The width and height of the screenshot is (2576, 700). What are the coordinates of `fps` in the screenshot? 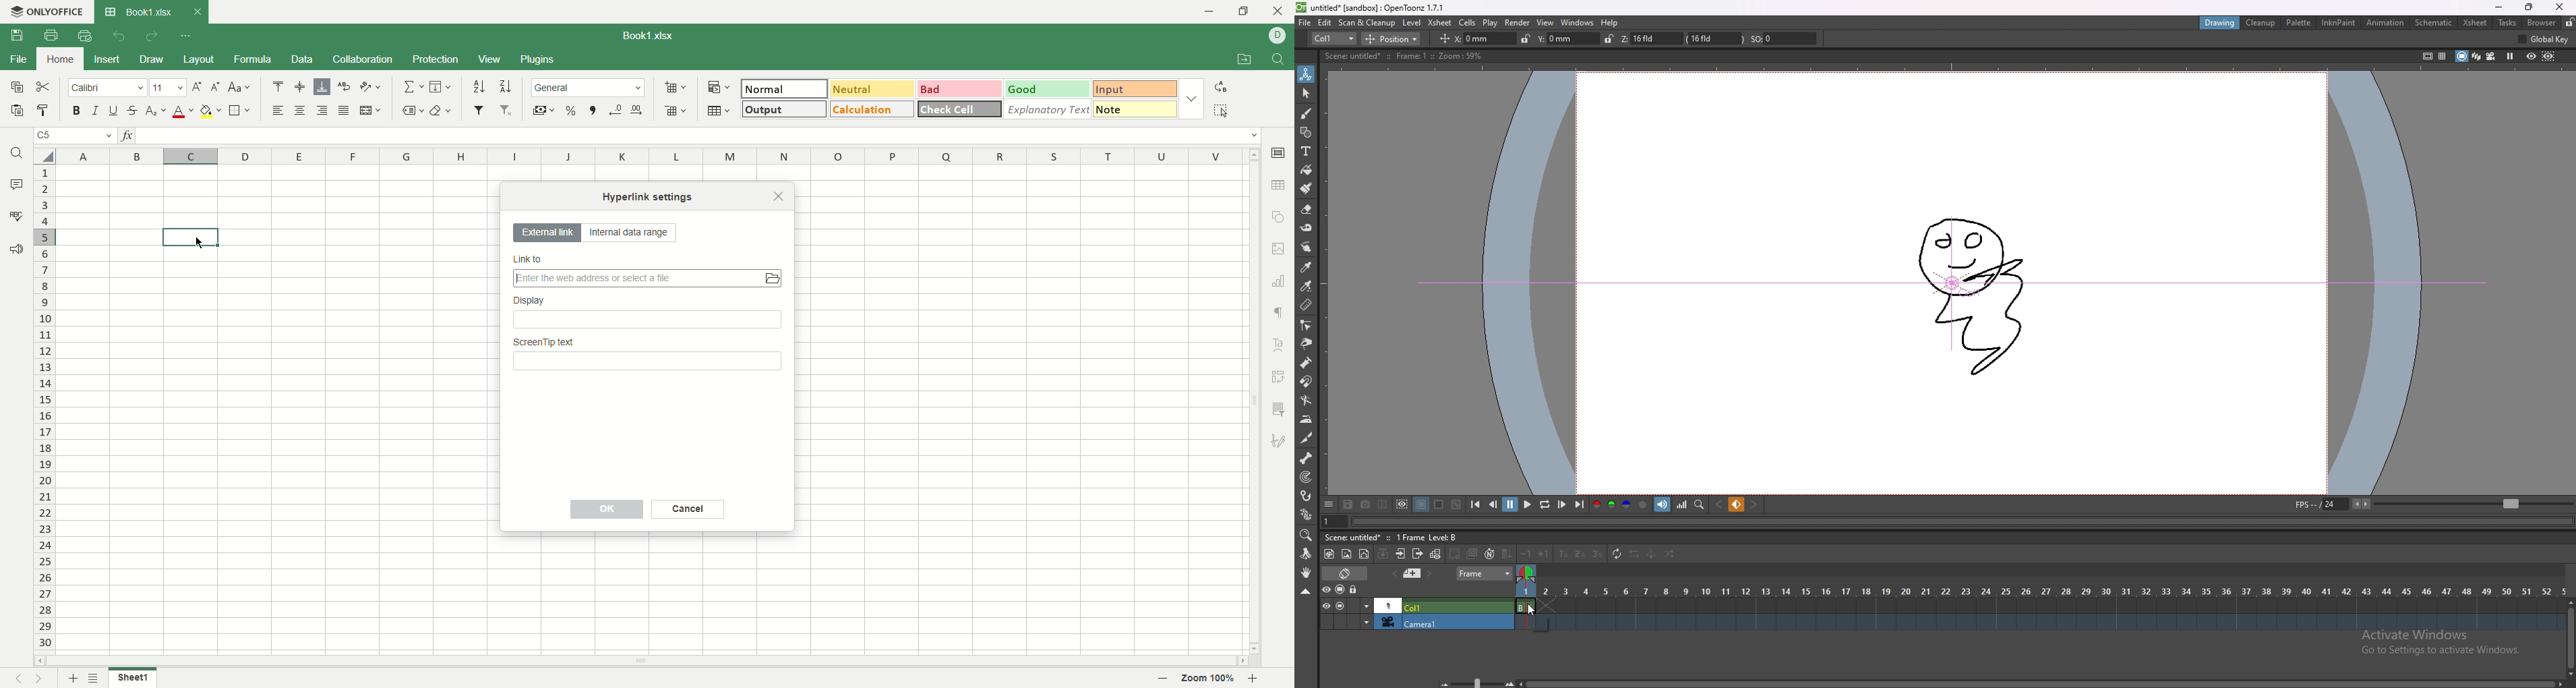 It's located at (2431, 504).